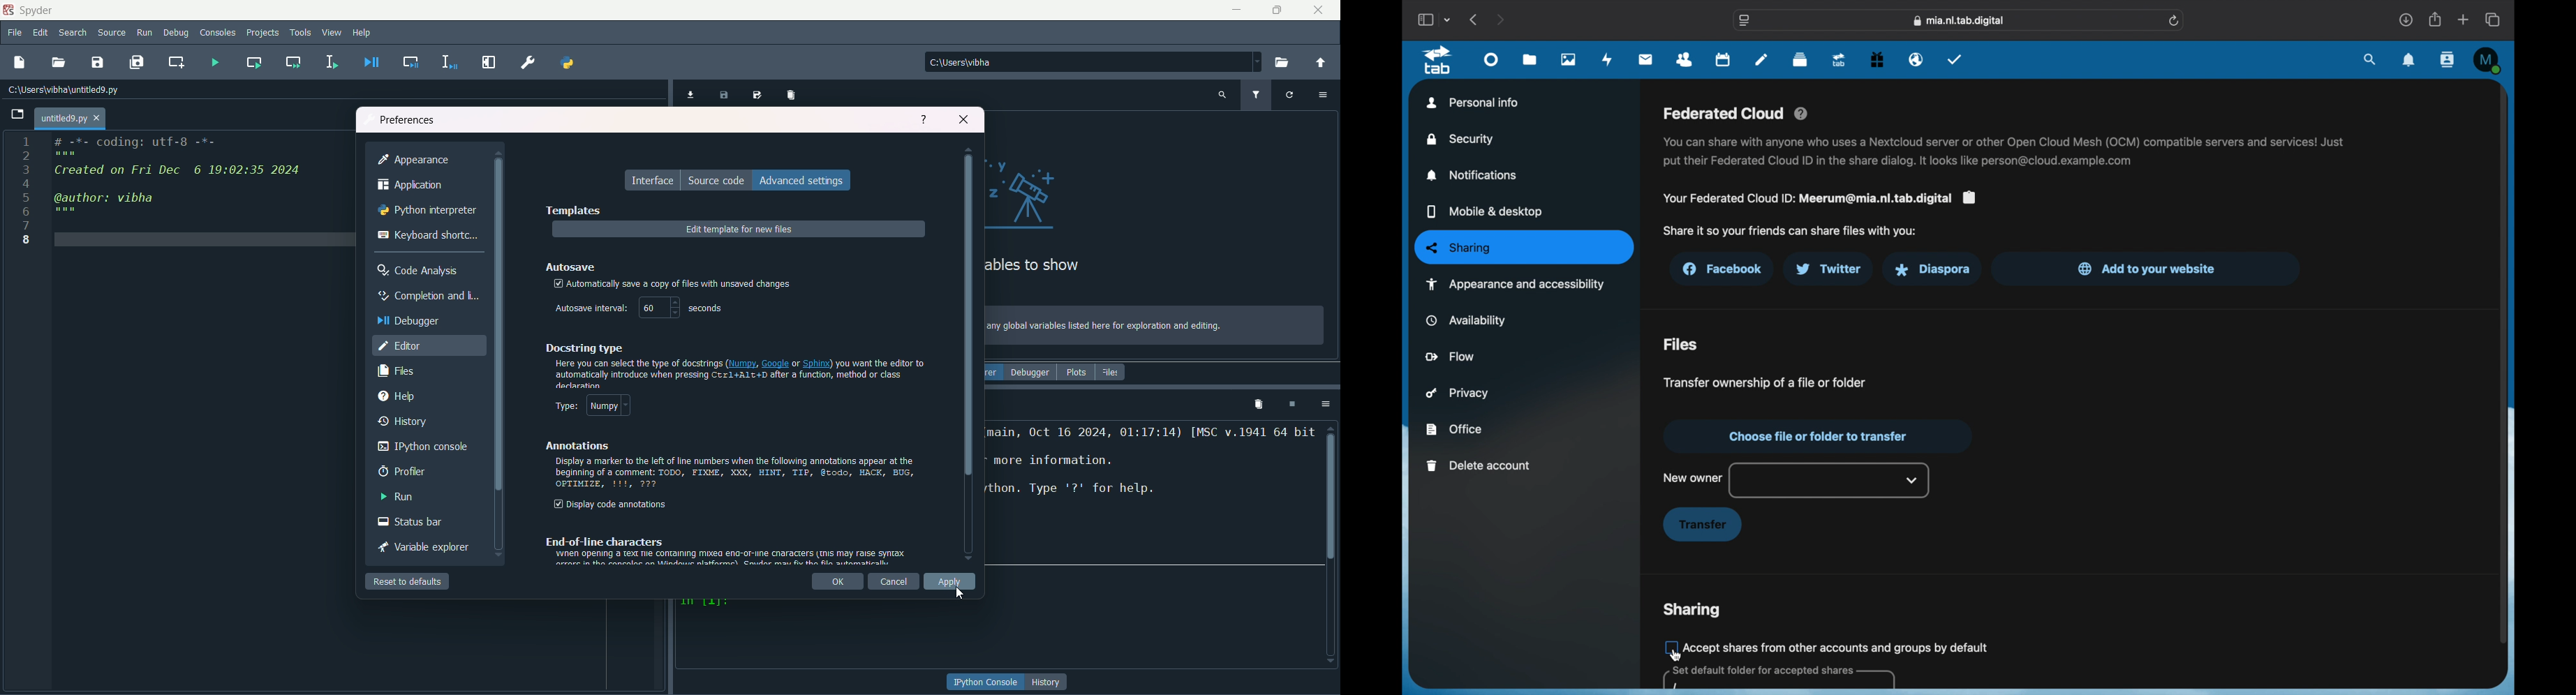 This screenshot has height=700, width=2576. What do you see at coordinates (489, 62) in the screenshot?
I see `maximize current pane` at bounding box center [489, 62].